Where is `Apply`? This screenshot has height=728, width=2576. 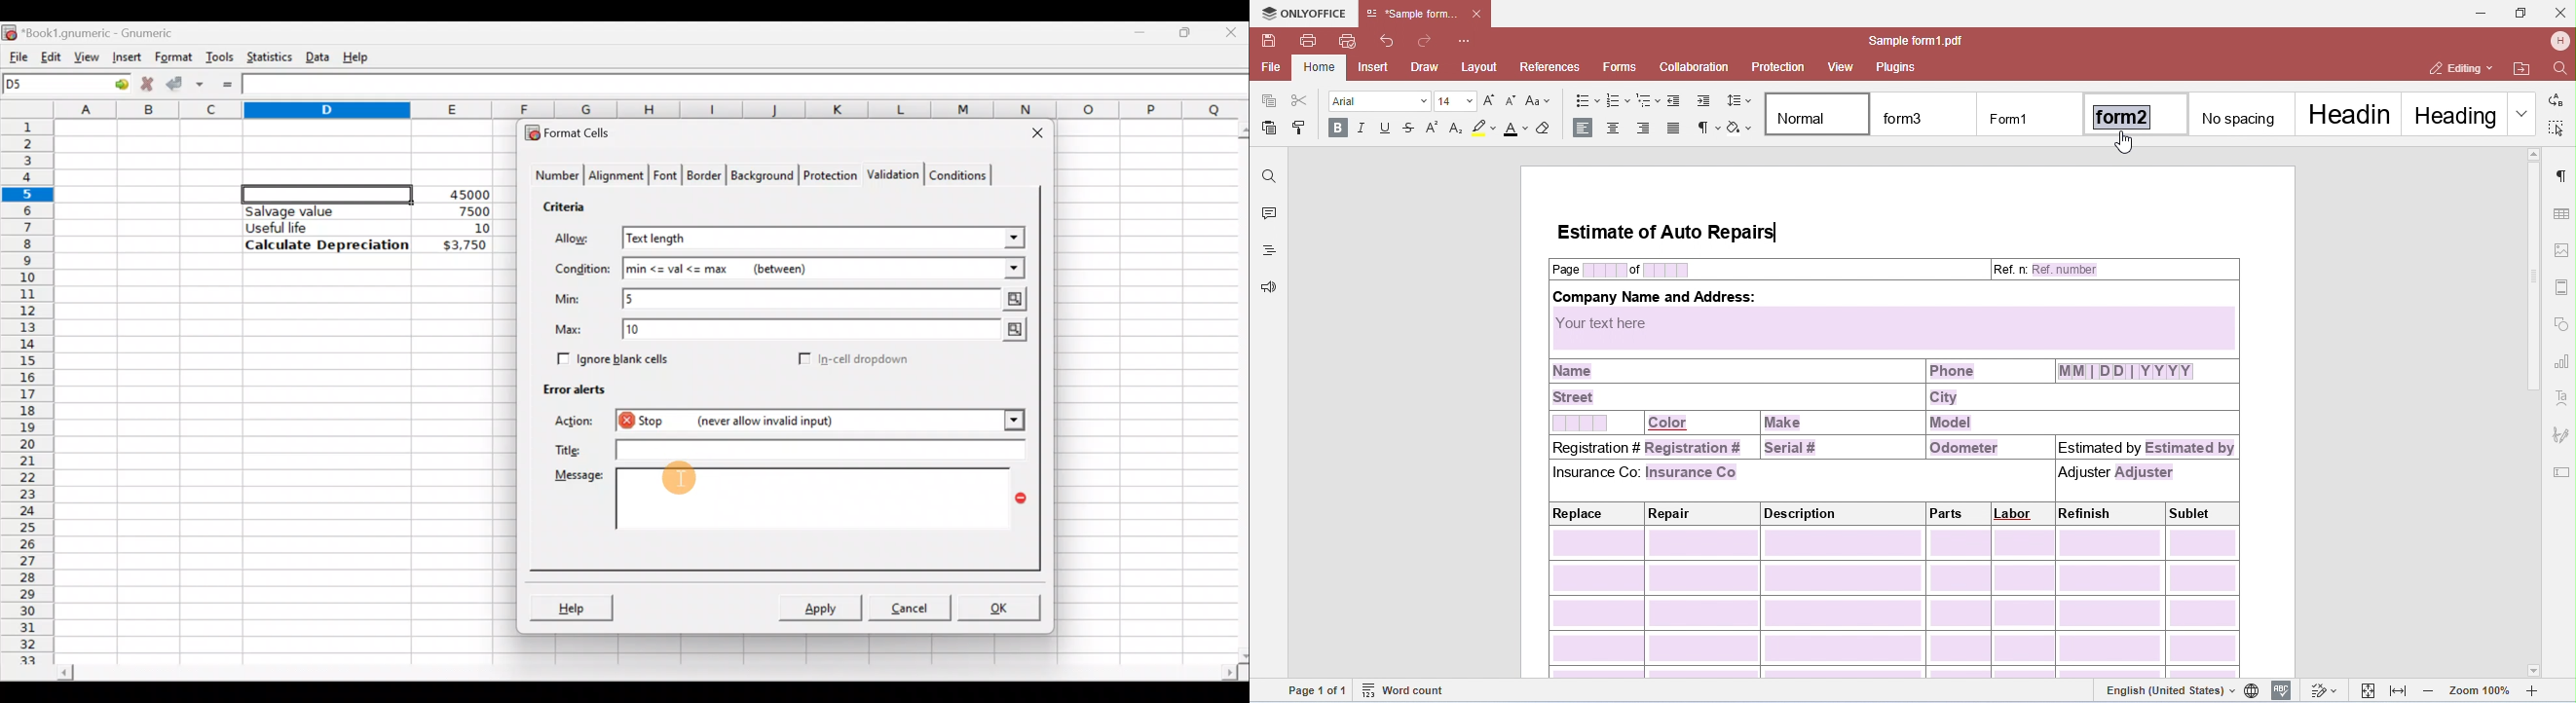 Apply is located at coordinates (826, 607).